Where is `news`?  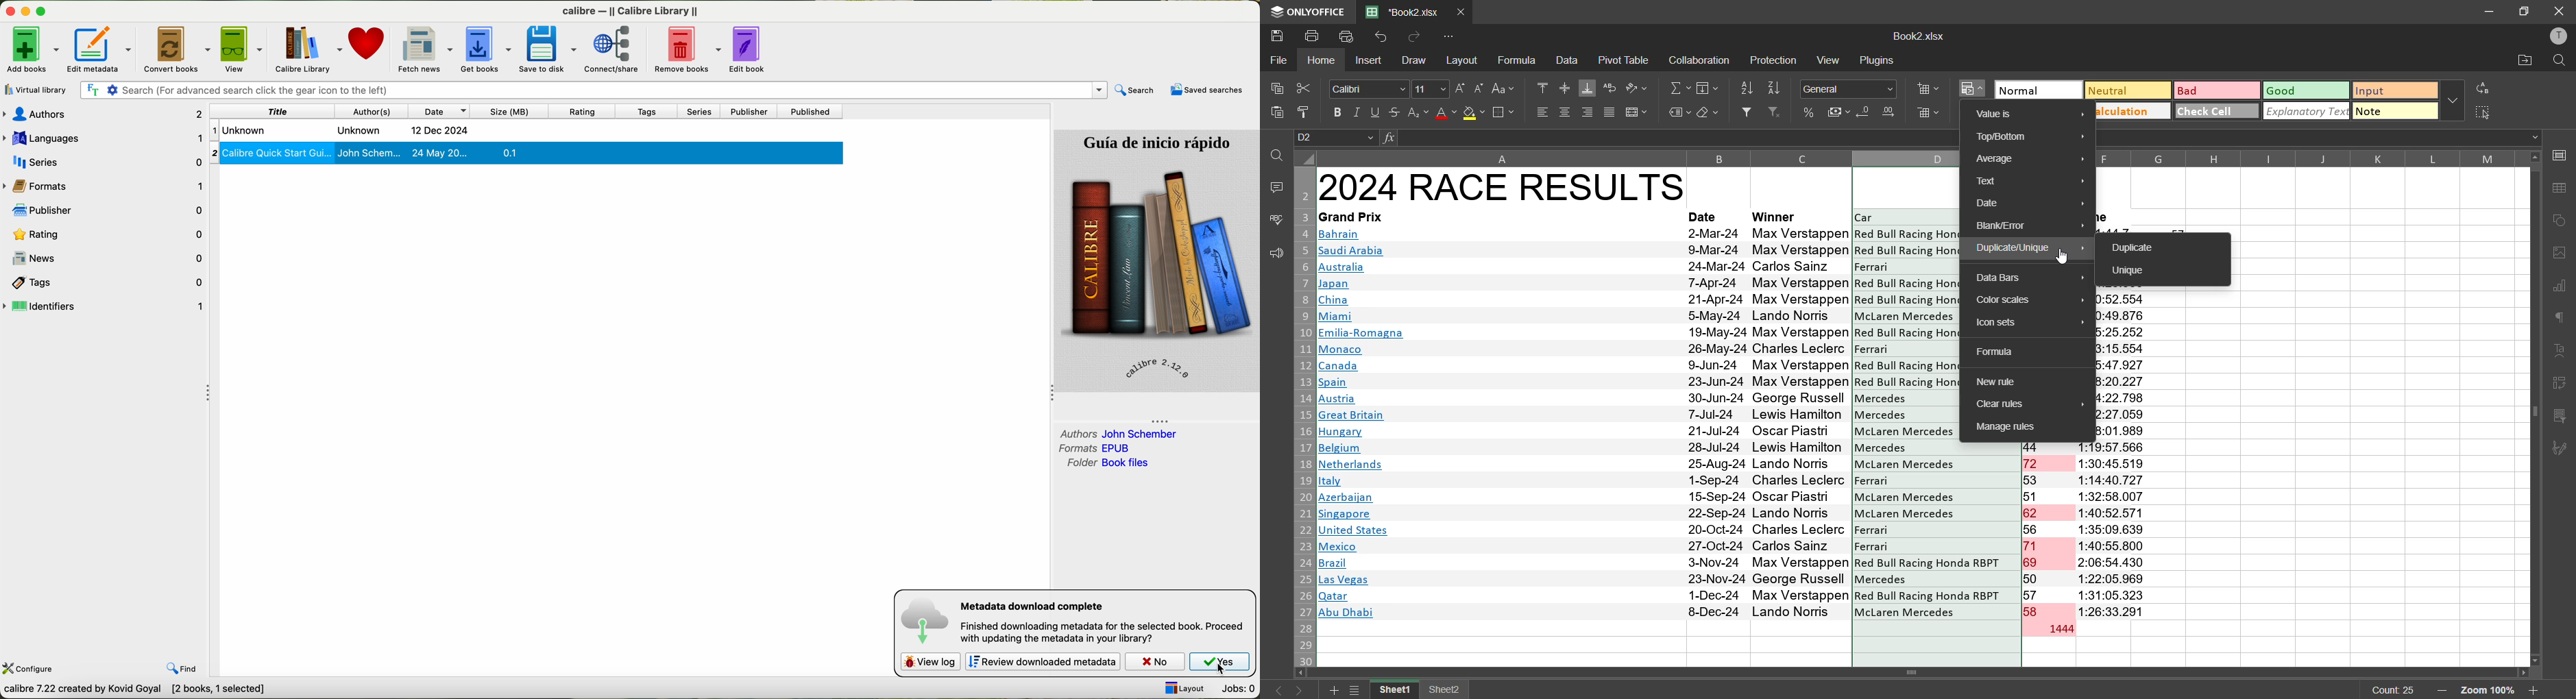
news is located at coordinates (112, 257).